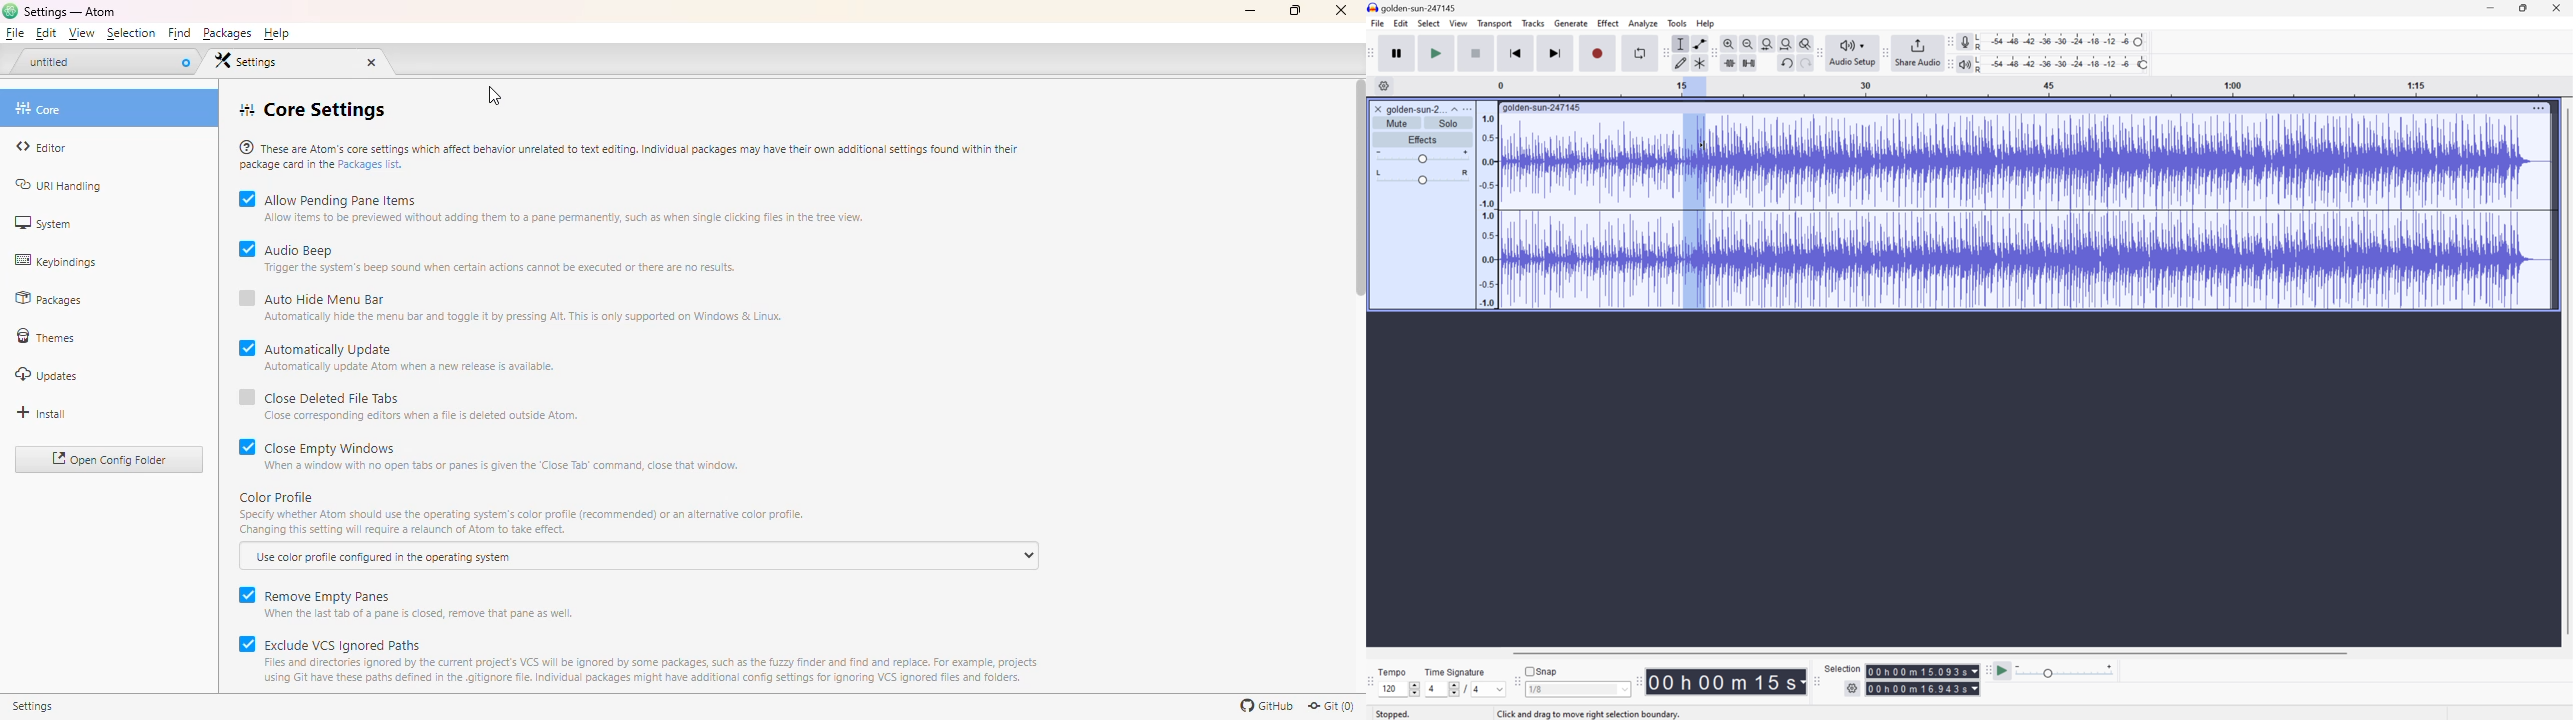 The width and height of the screenshot is (2576, 728). Describe the element at coordinates (1854, 52) in the screenshot. I see `Audio setup` at that location.